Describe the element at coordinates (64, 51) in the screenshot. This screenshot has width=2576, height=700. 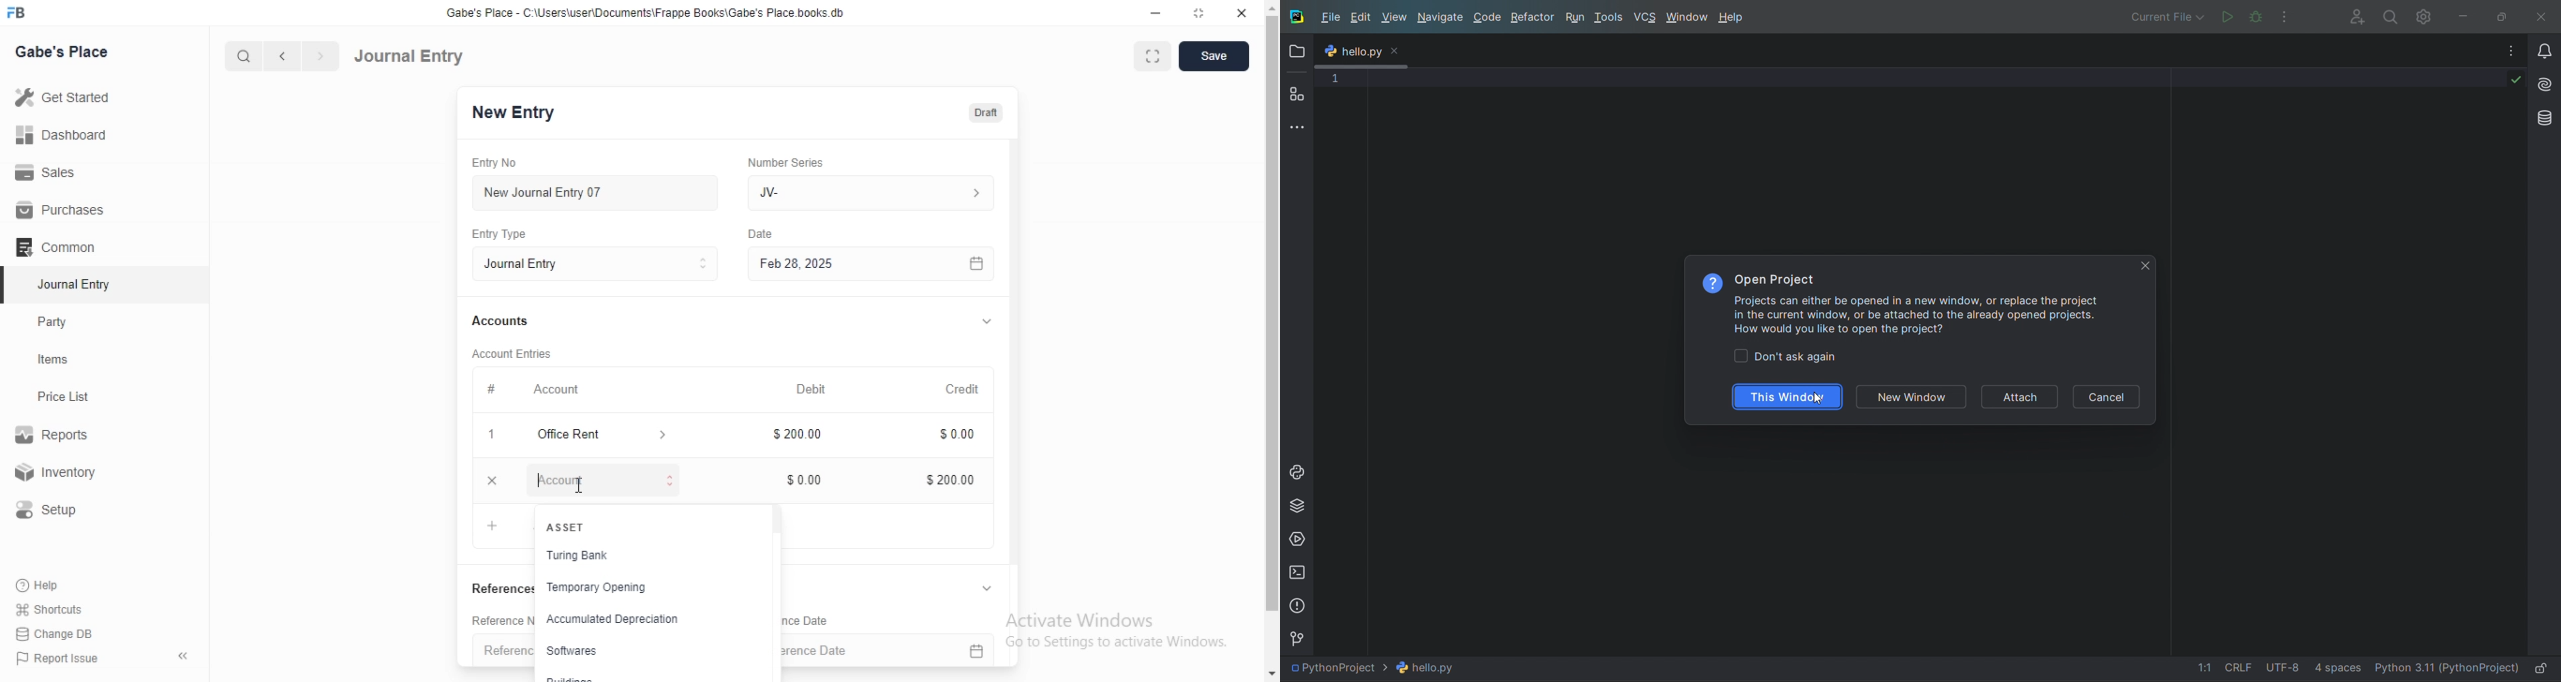
I see `Gabe's Place` at that location.